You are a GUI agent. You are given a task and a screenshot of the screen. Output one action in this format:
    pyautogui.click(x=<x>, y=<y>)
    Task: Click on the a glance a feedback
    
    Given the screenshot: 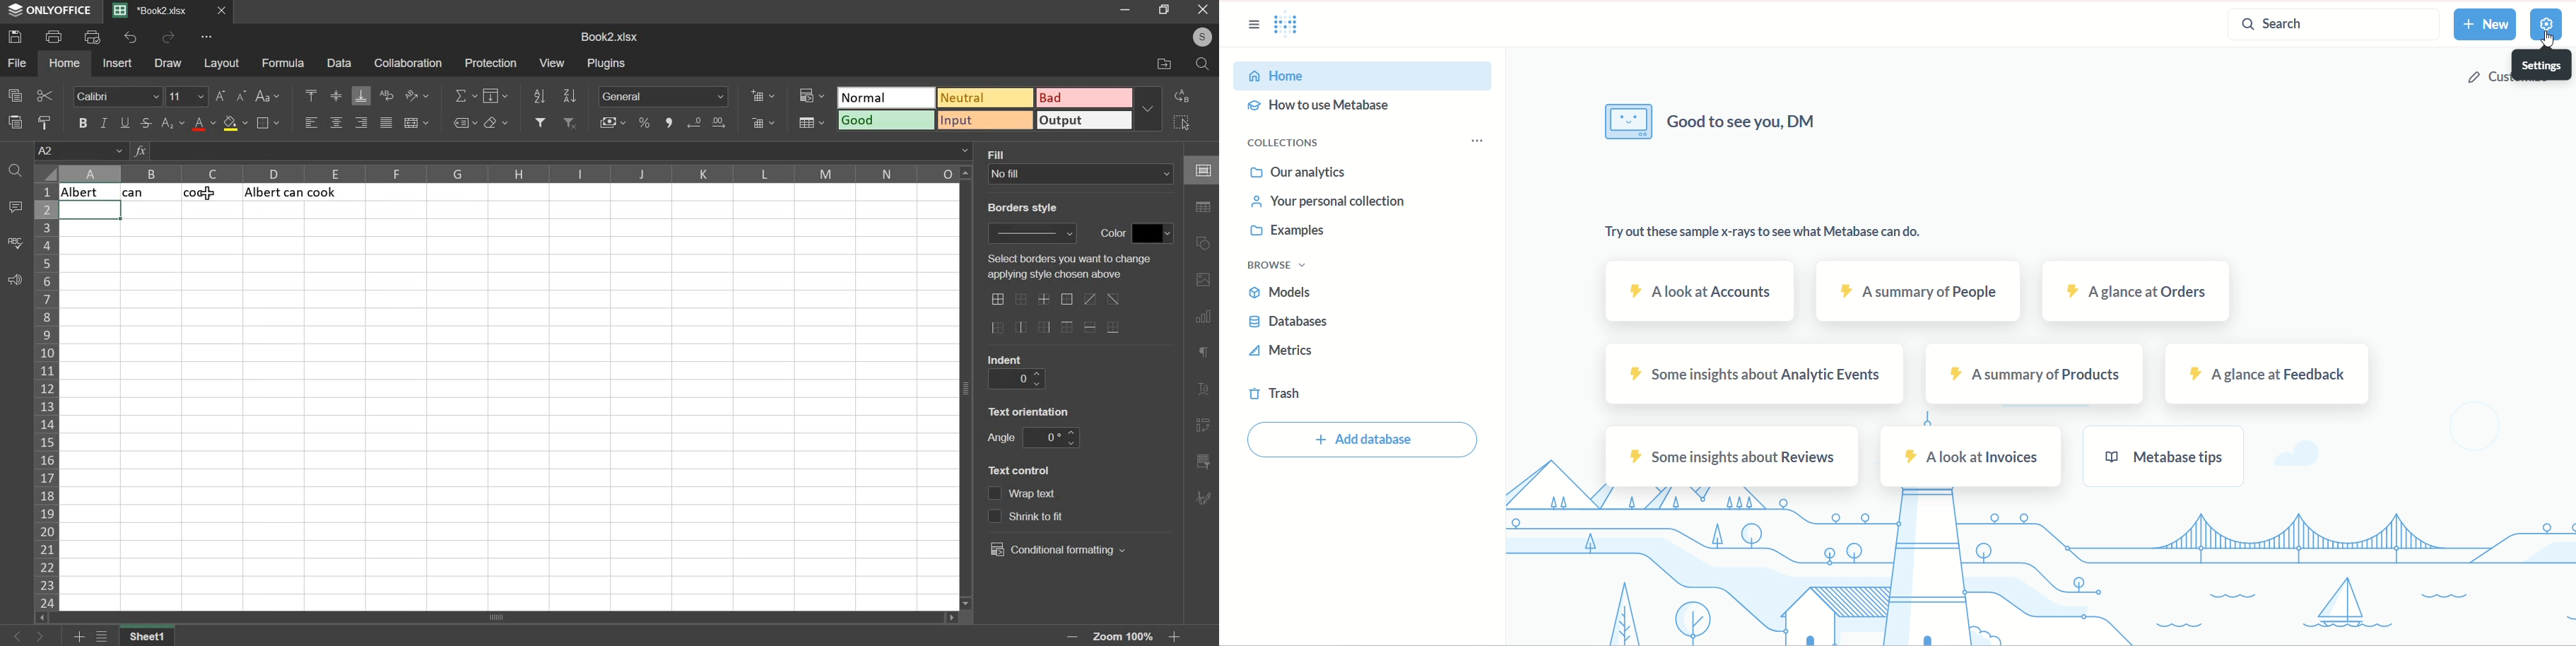 What is the action you would take?
    pyautogui.click(x=2272, y=375)
    